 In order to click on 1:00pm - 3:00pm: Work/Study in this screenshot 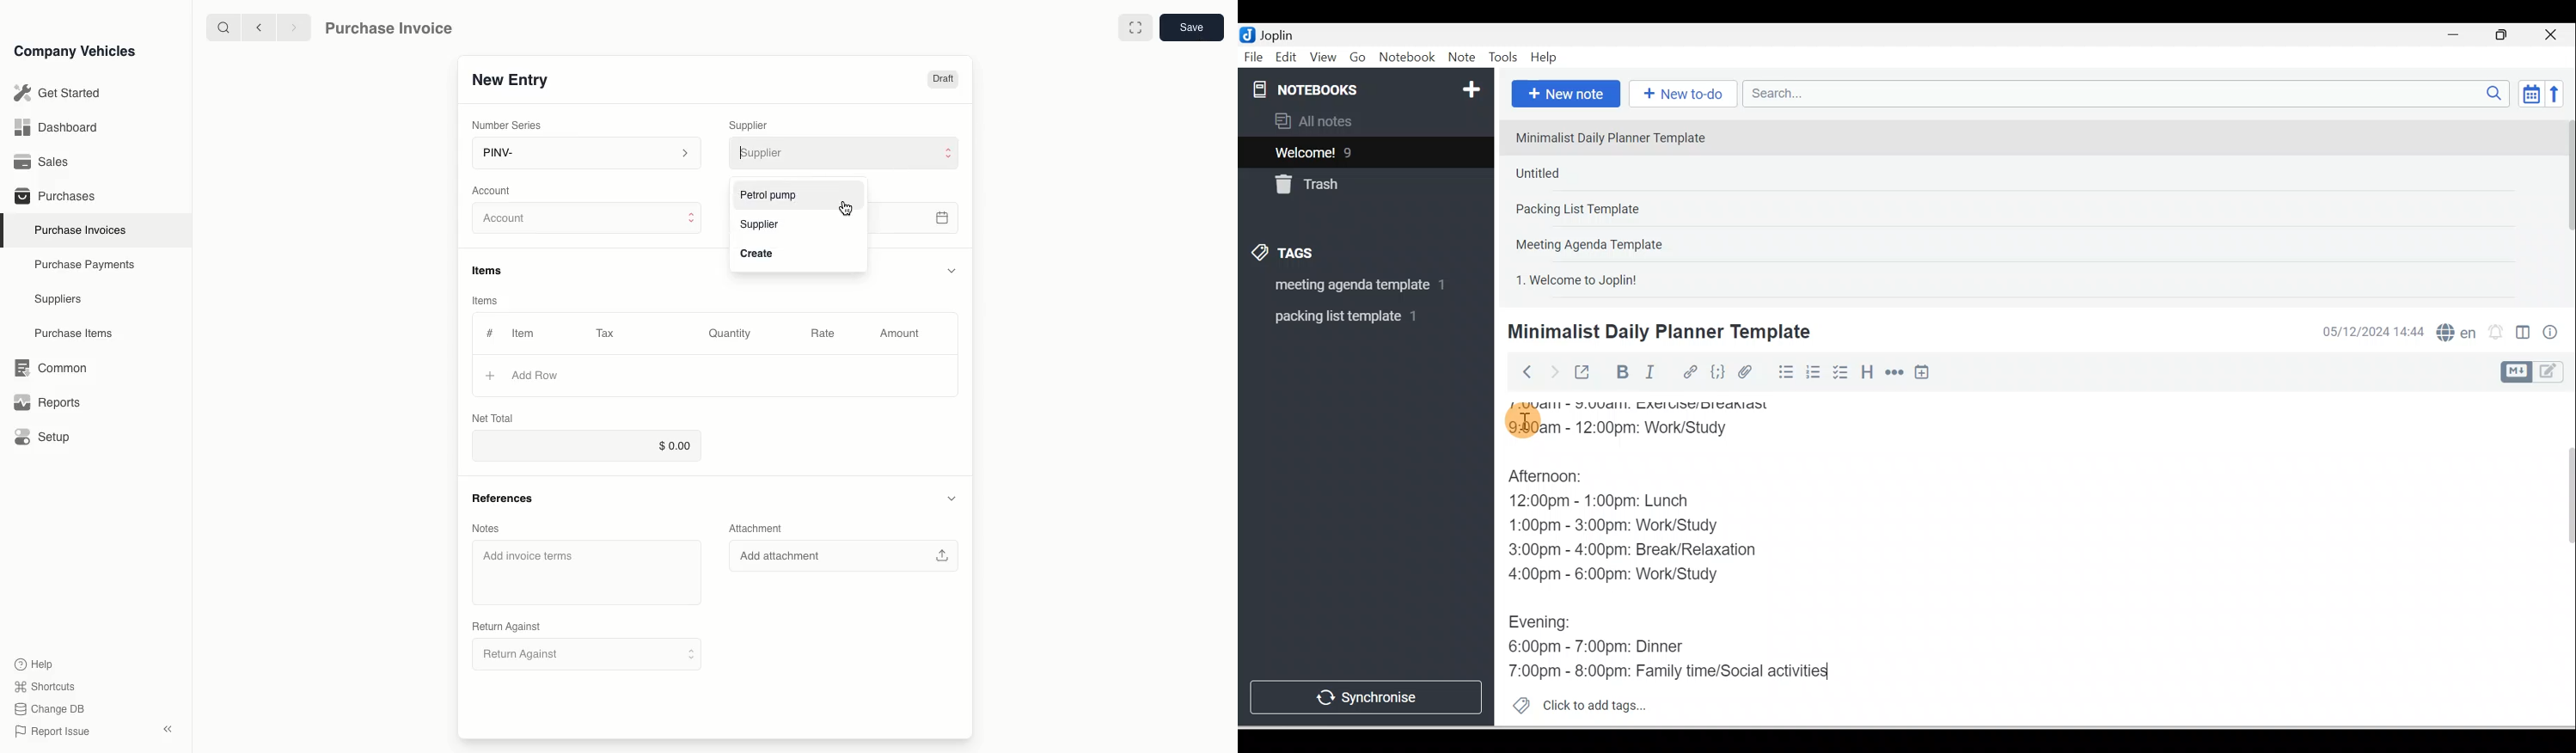, I will do `click(1616, 527)`.